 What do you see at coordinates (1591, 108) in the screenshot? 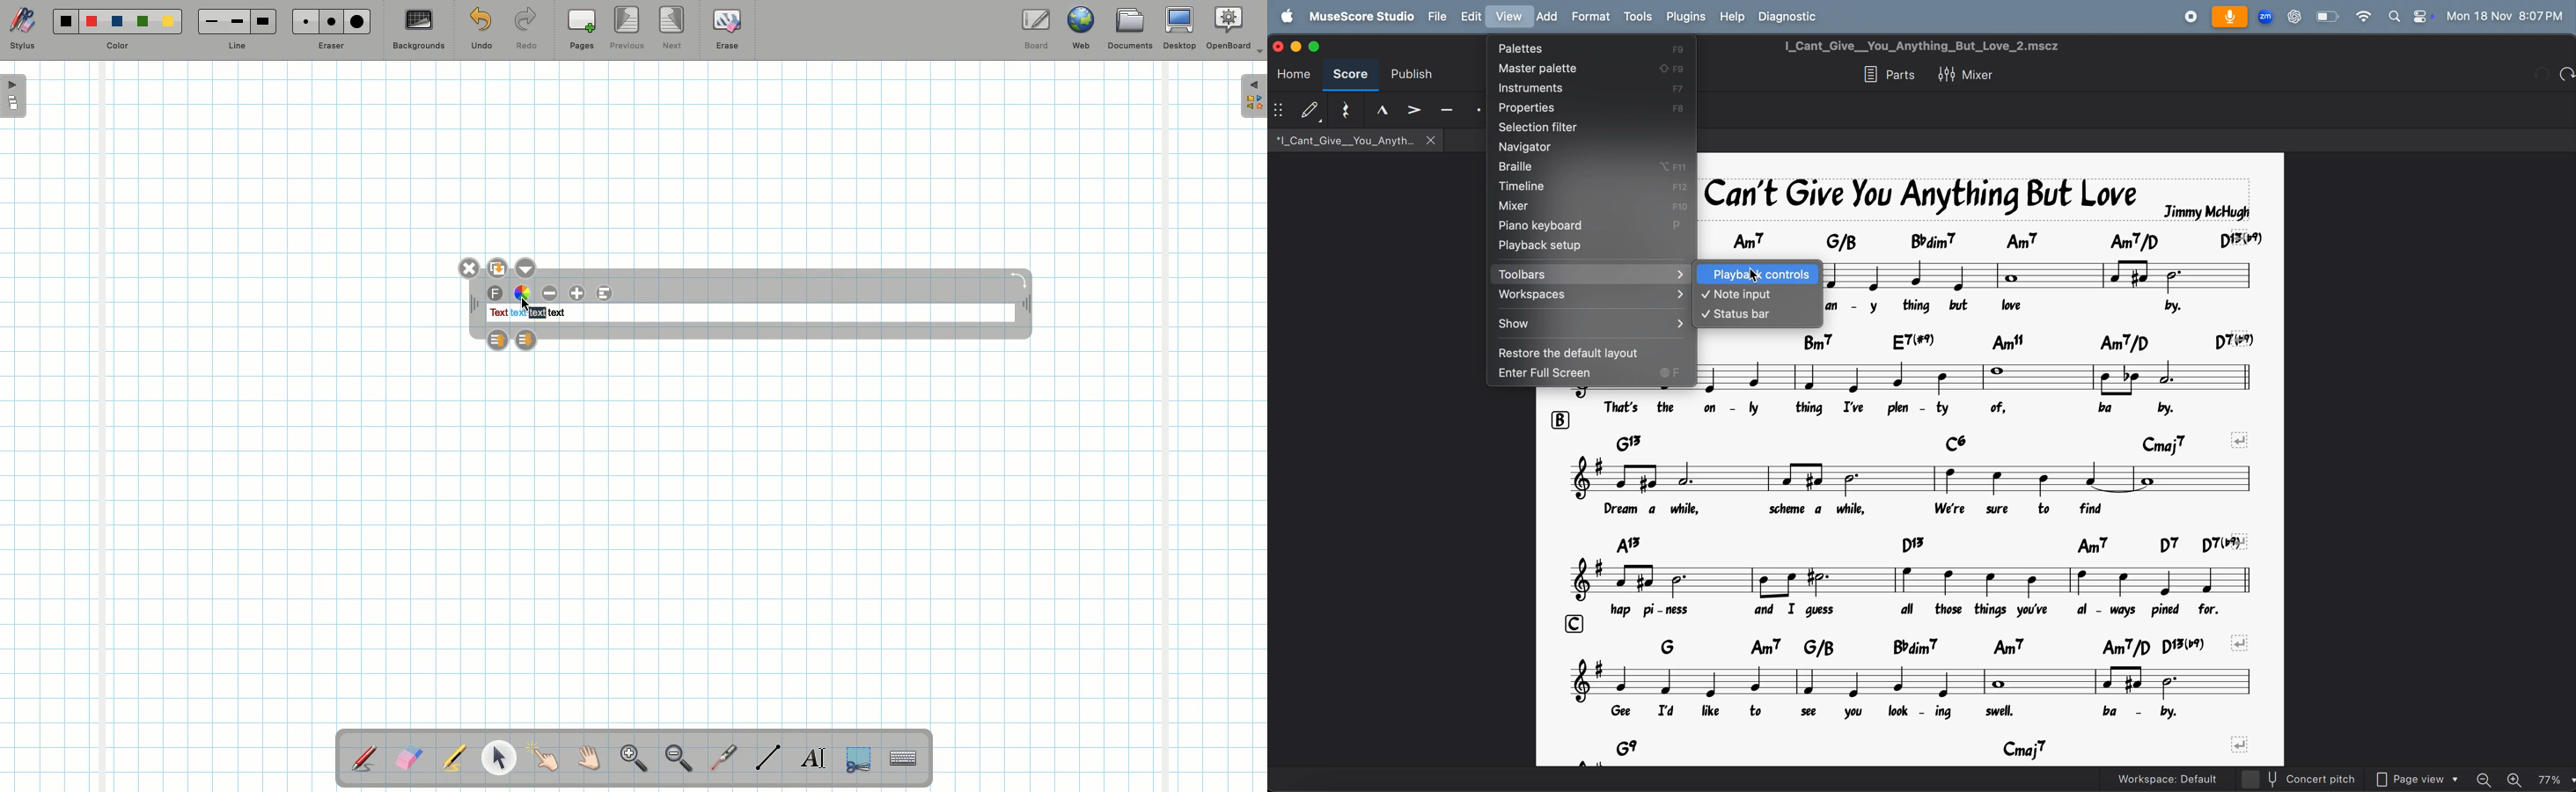
I see `properties` at bounding box center [1591, 108].